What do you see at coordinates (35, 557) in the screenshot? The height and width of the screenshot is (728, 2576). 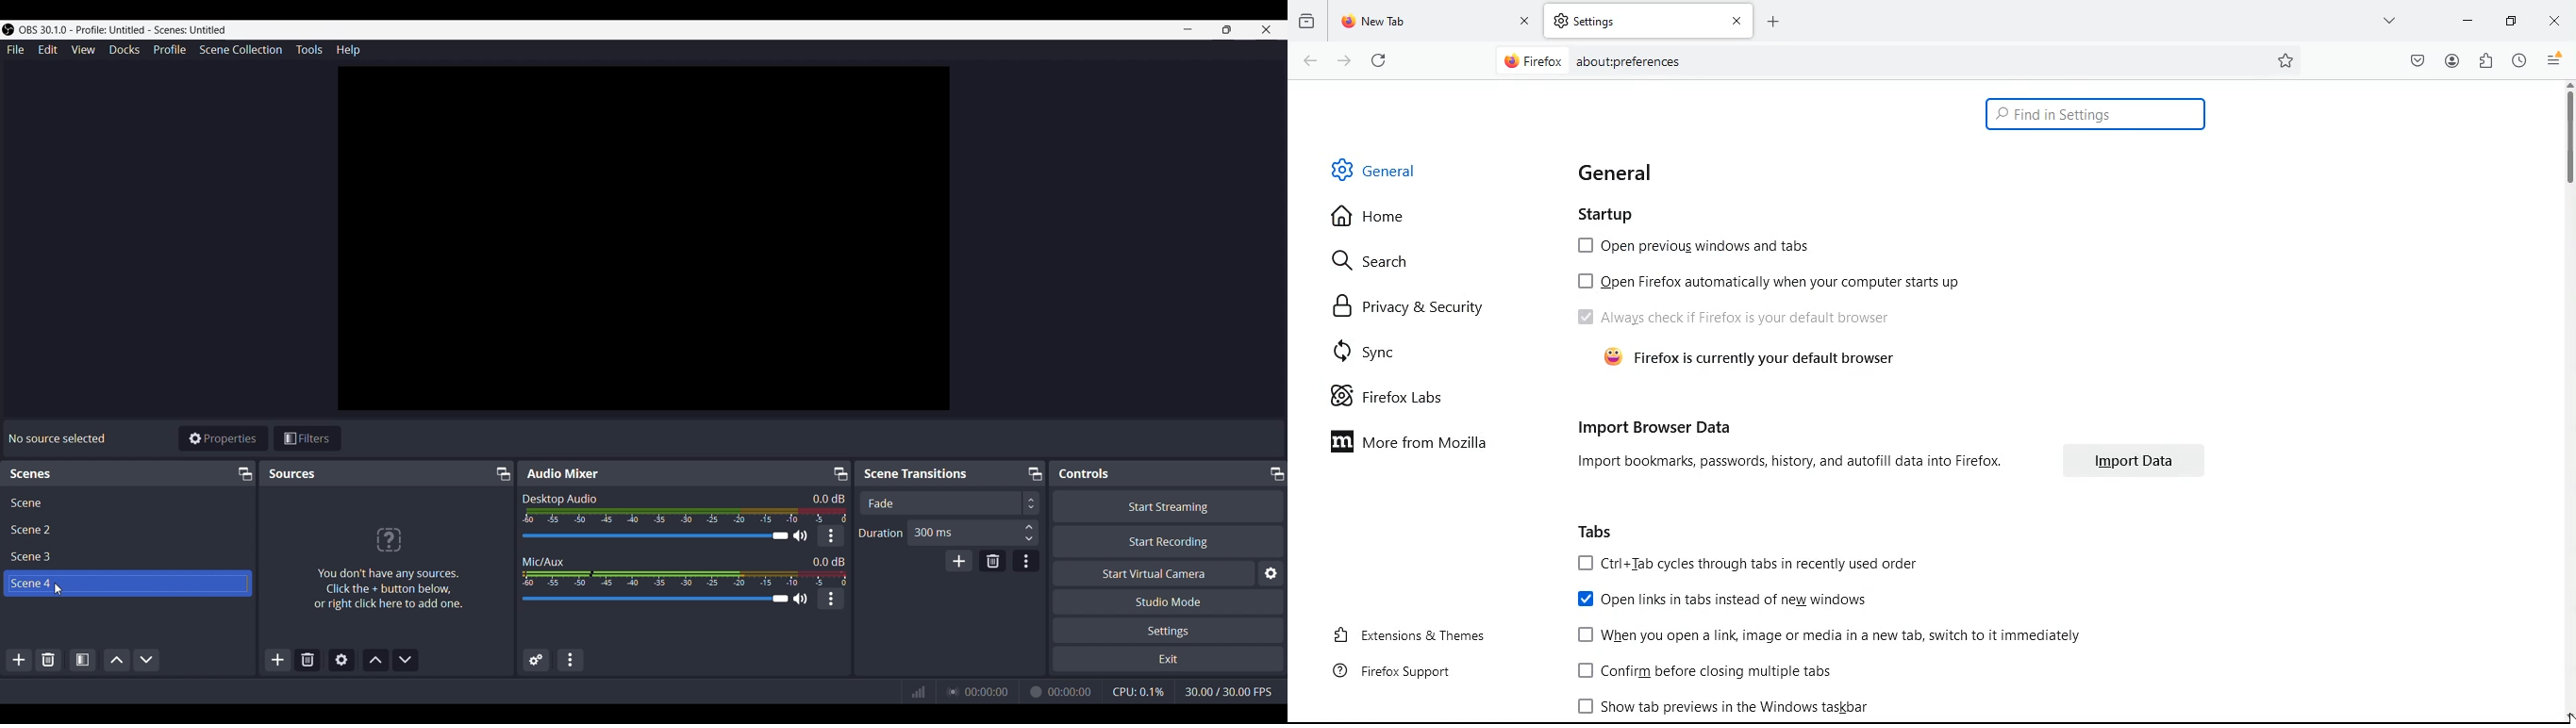 I see `Scene 3` at bounding box center [35, 557].